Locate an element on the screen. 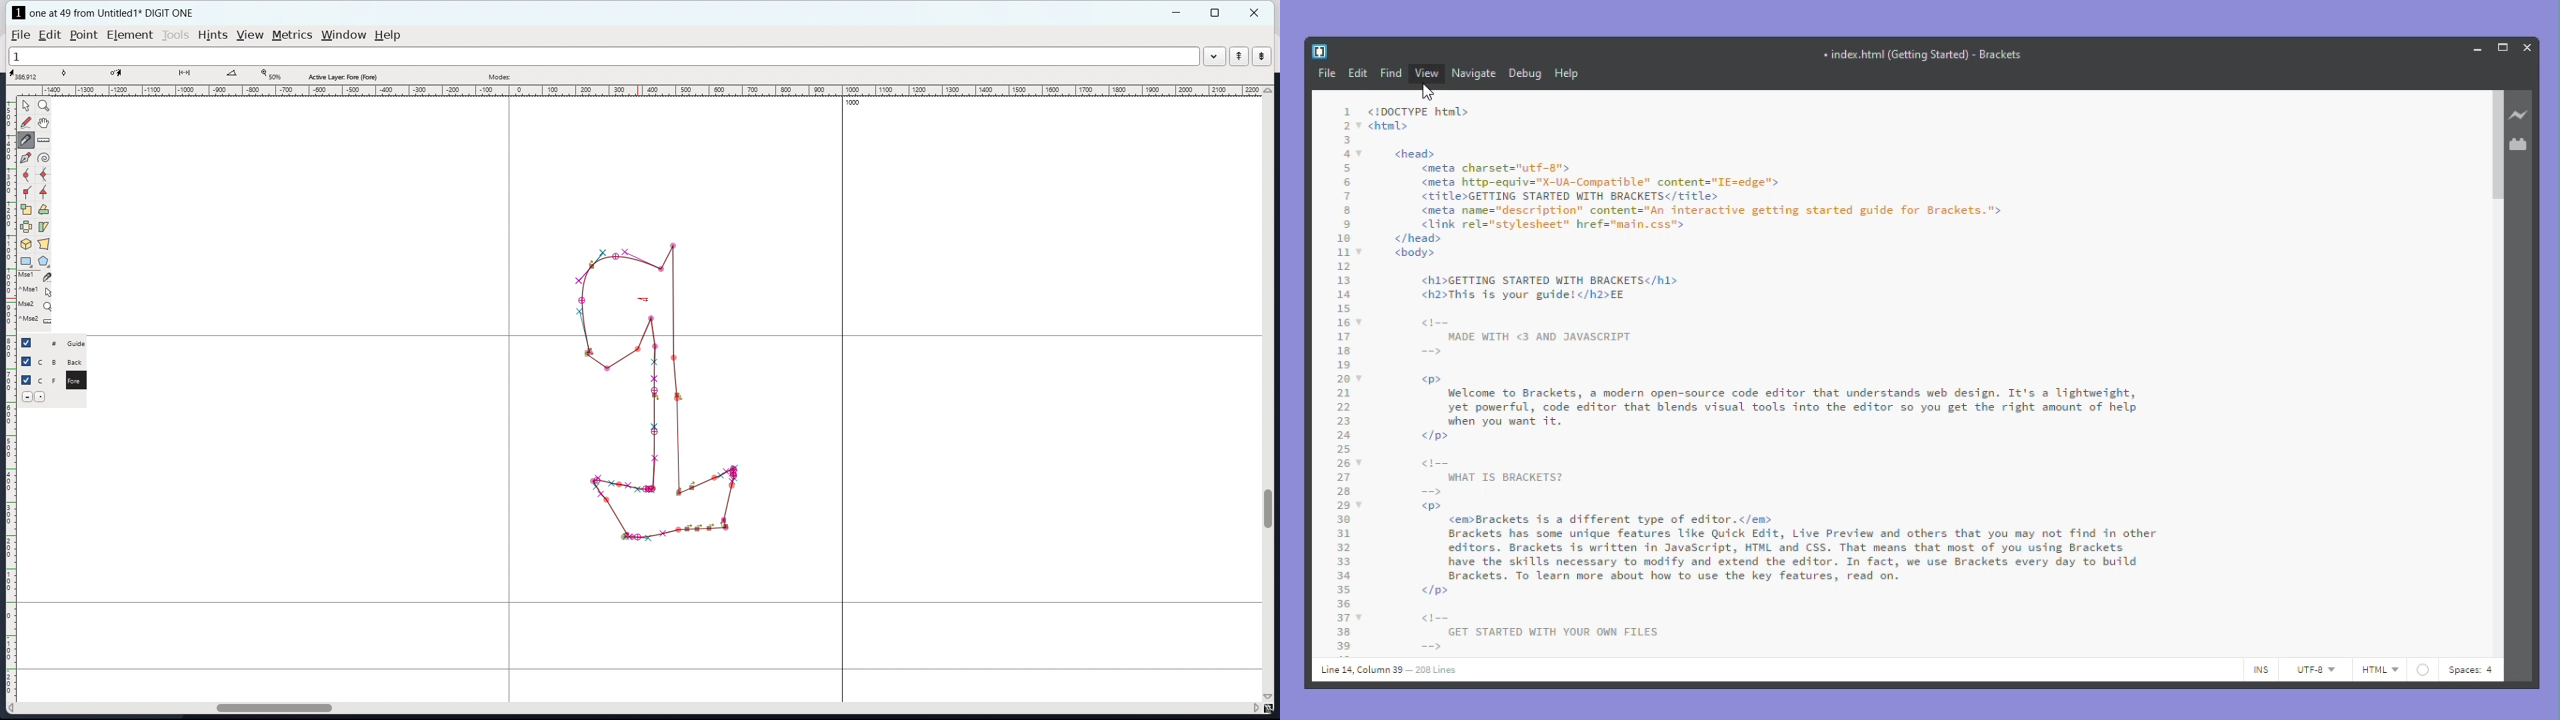  # is located at coordinates (48, 343).